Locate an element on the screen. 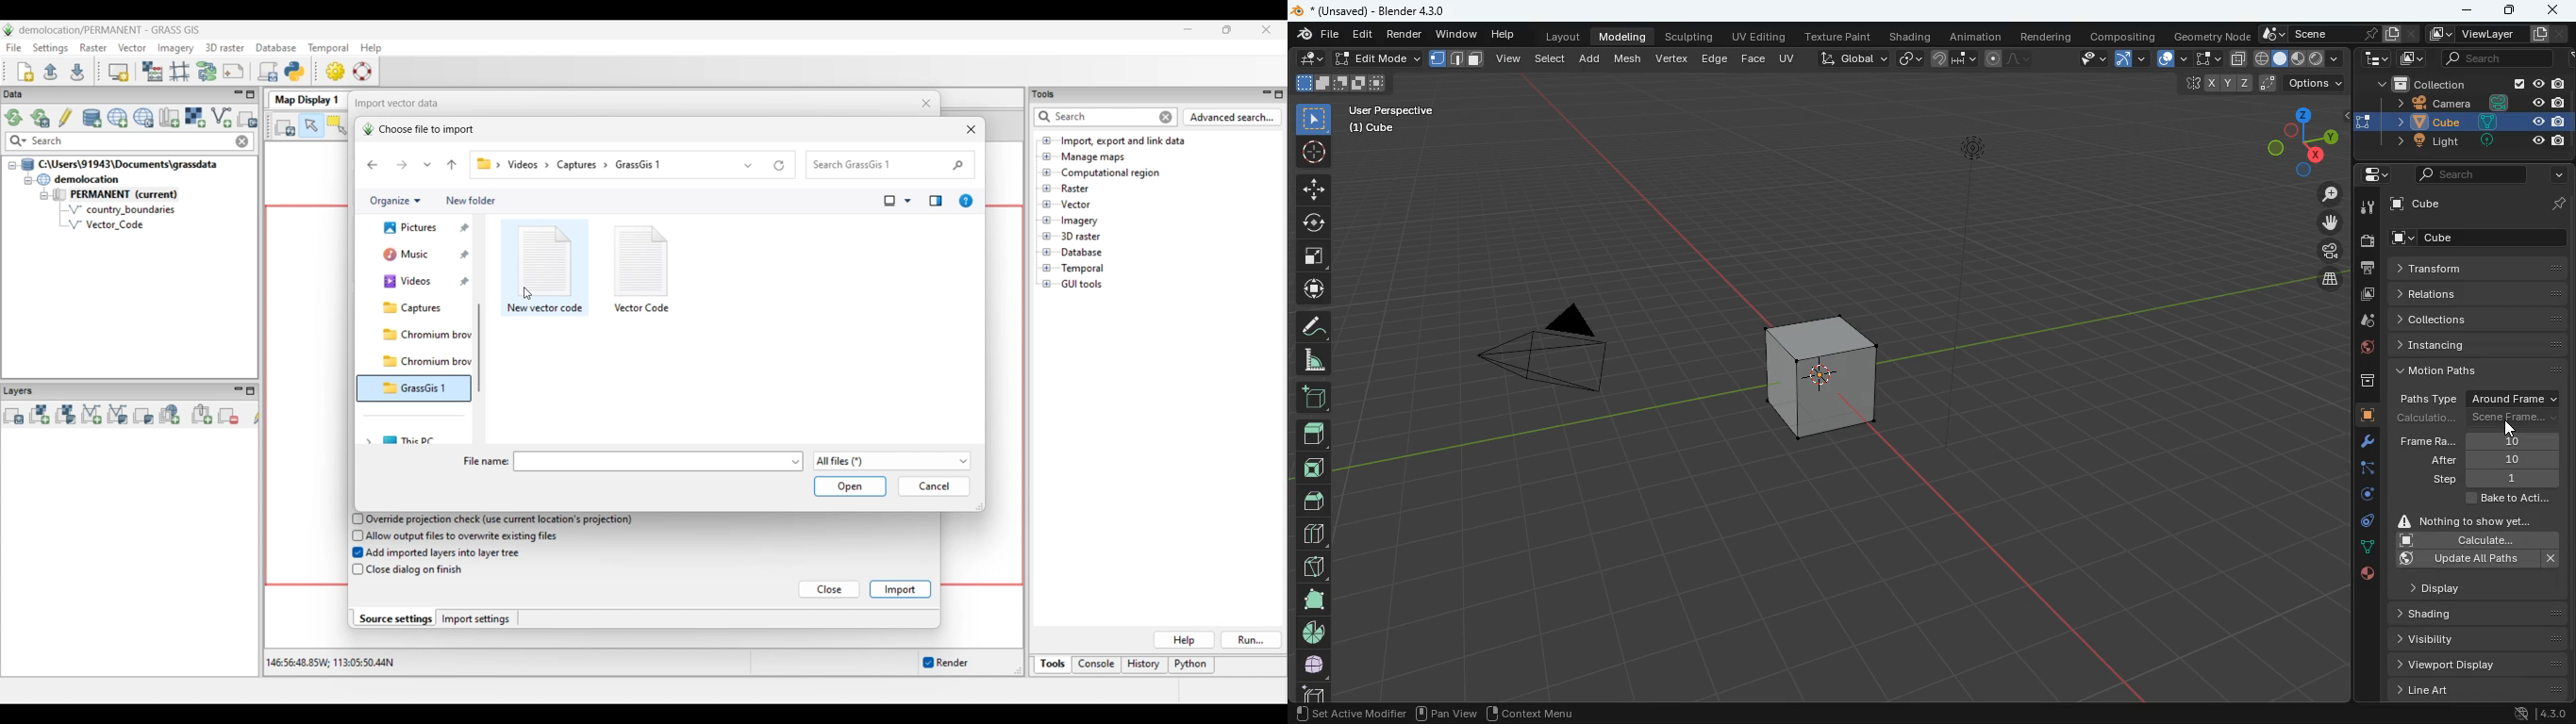  cube is located at coordinates (1820, 369).